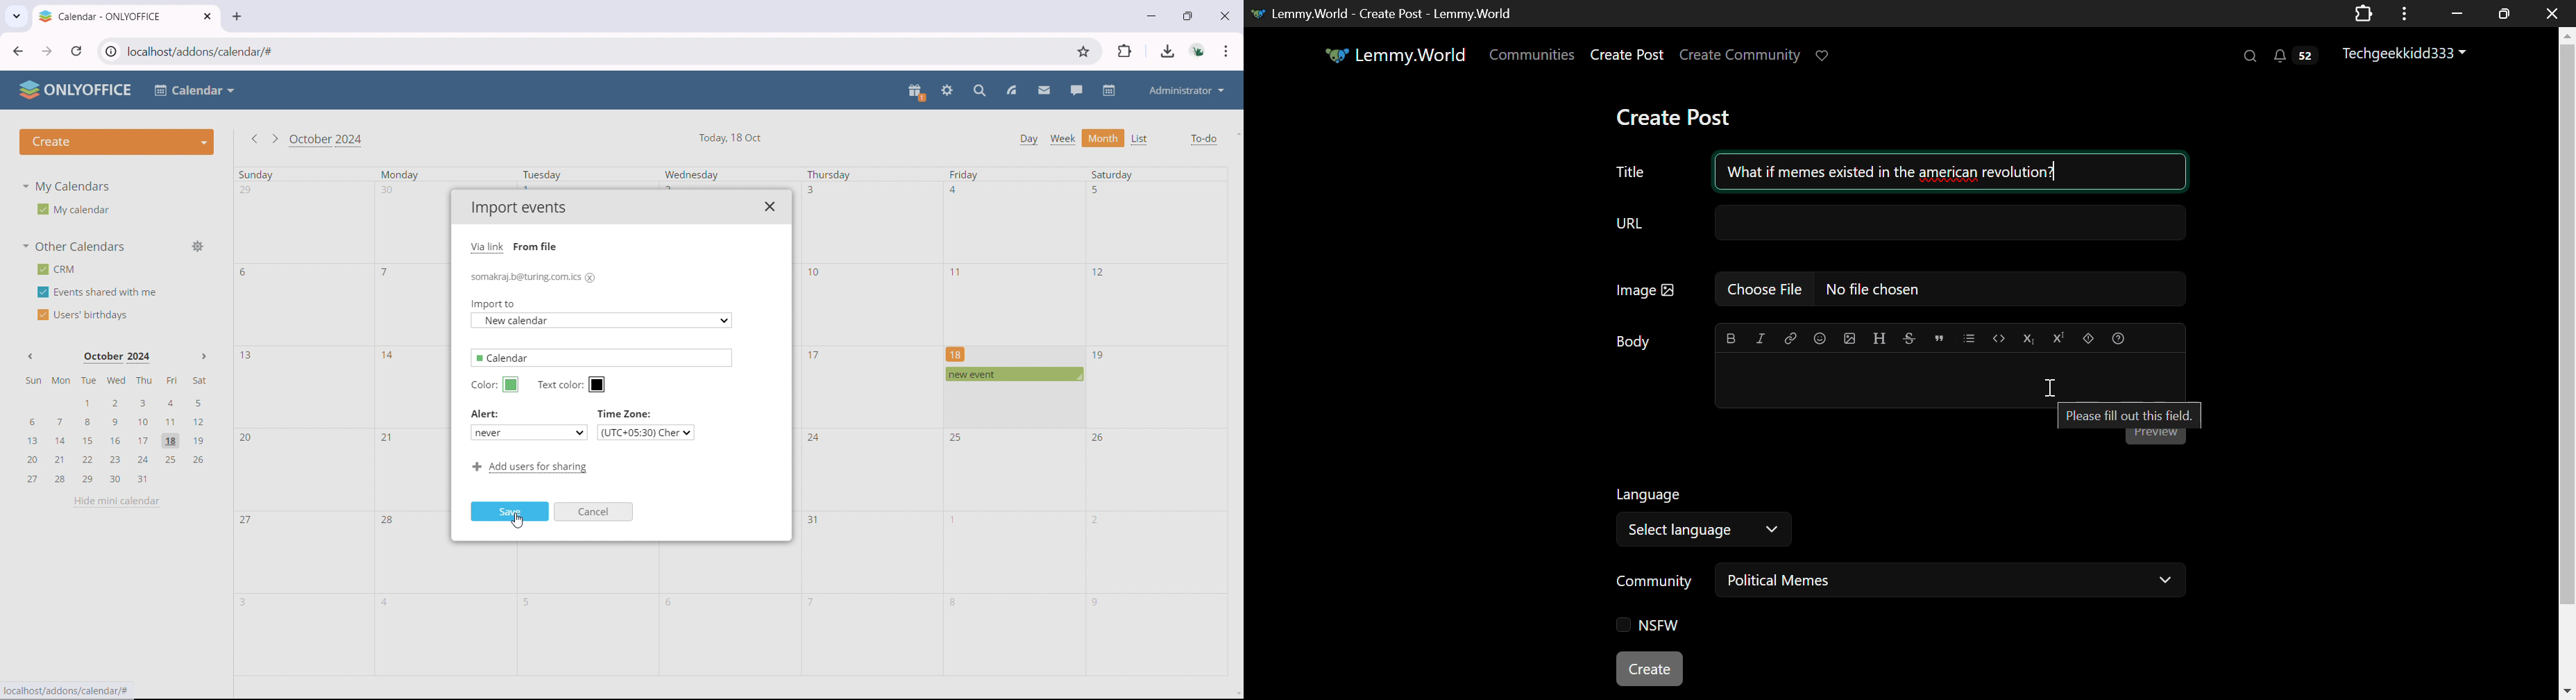 This screenshot has height=700, width=2576. What do you see at coordinates (1910, 338) in the screenshot?
I see `Strikethrough` at bounding box center [1910, 338].